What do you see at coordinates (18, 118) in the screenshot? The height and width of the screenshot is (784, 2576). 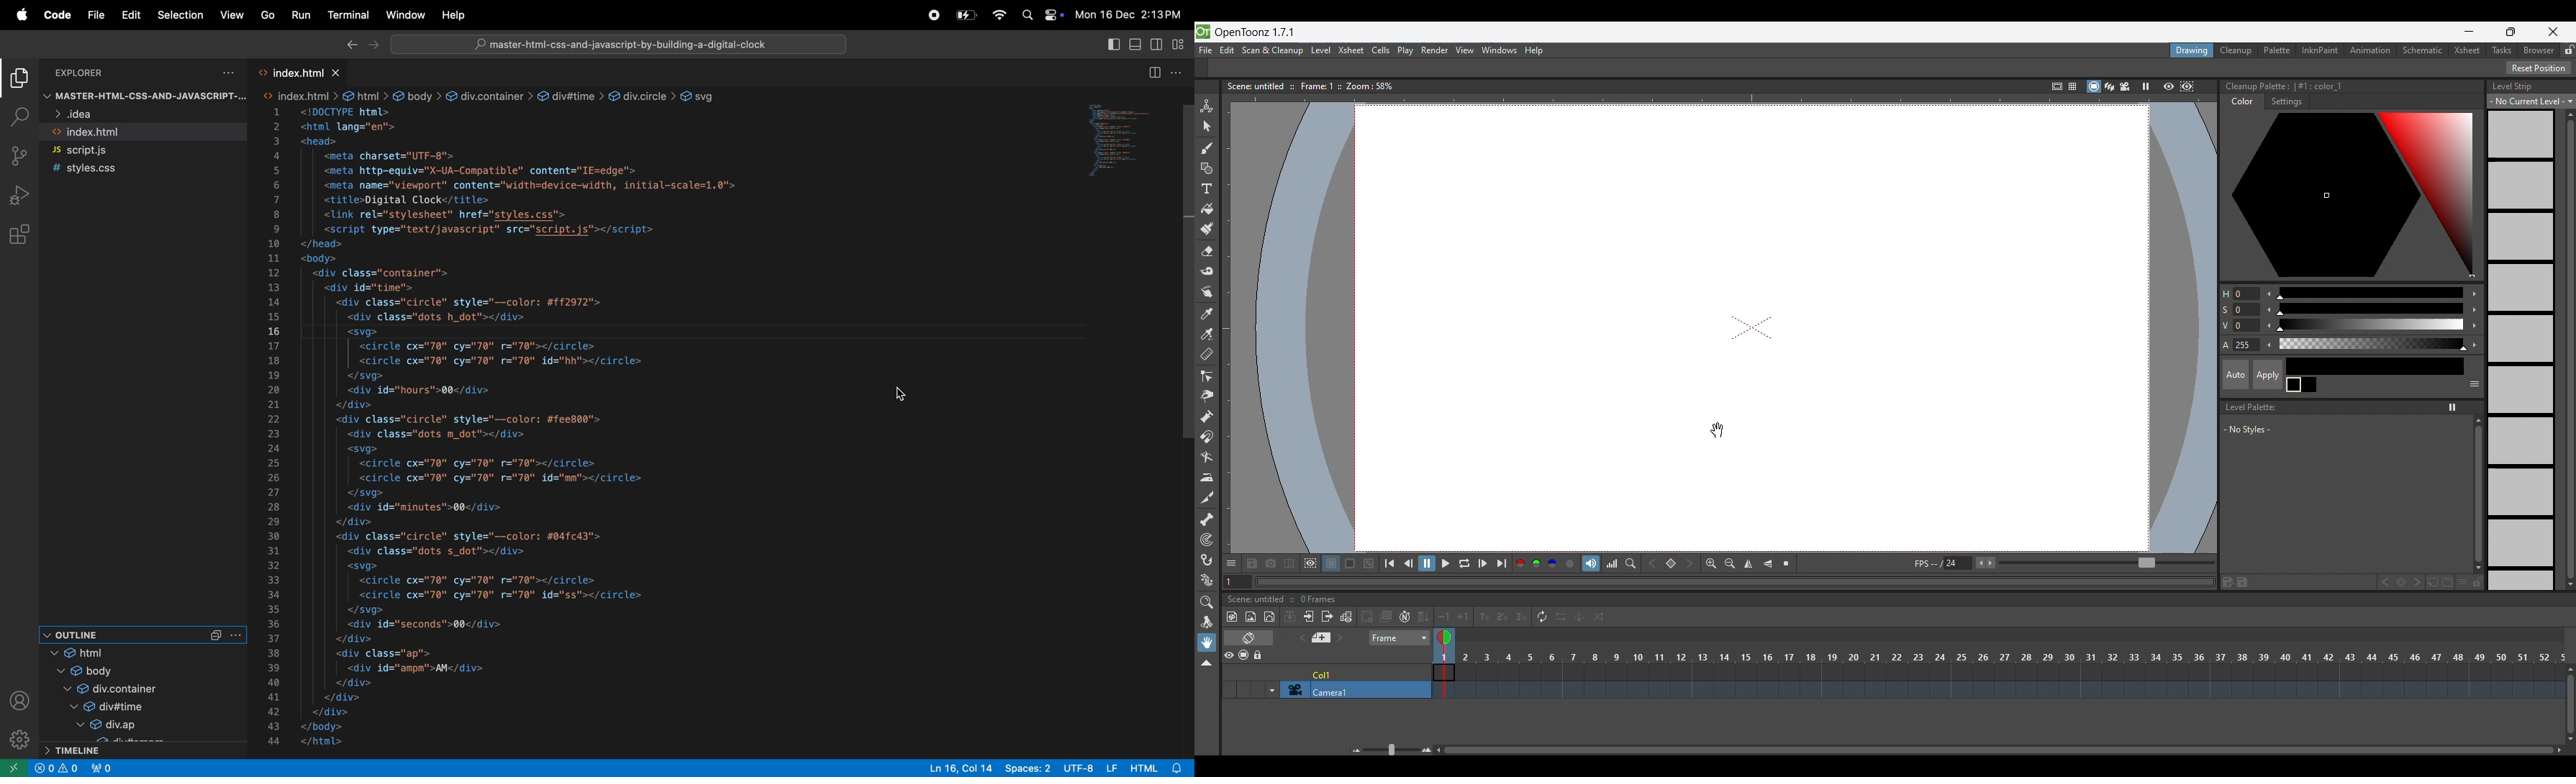 I see `search` at bounding box center [18, 118].